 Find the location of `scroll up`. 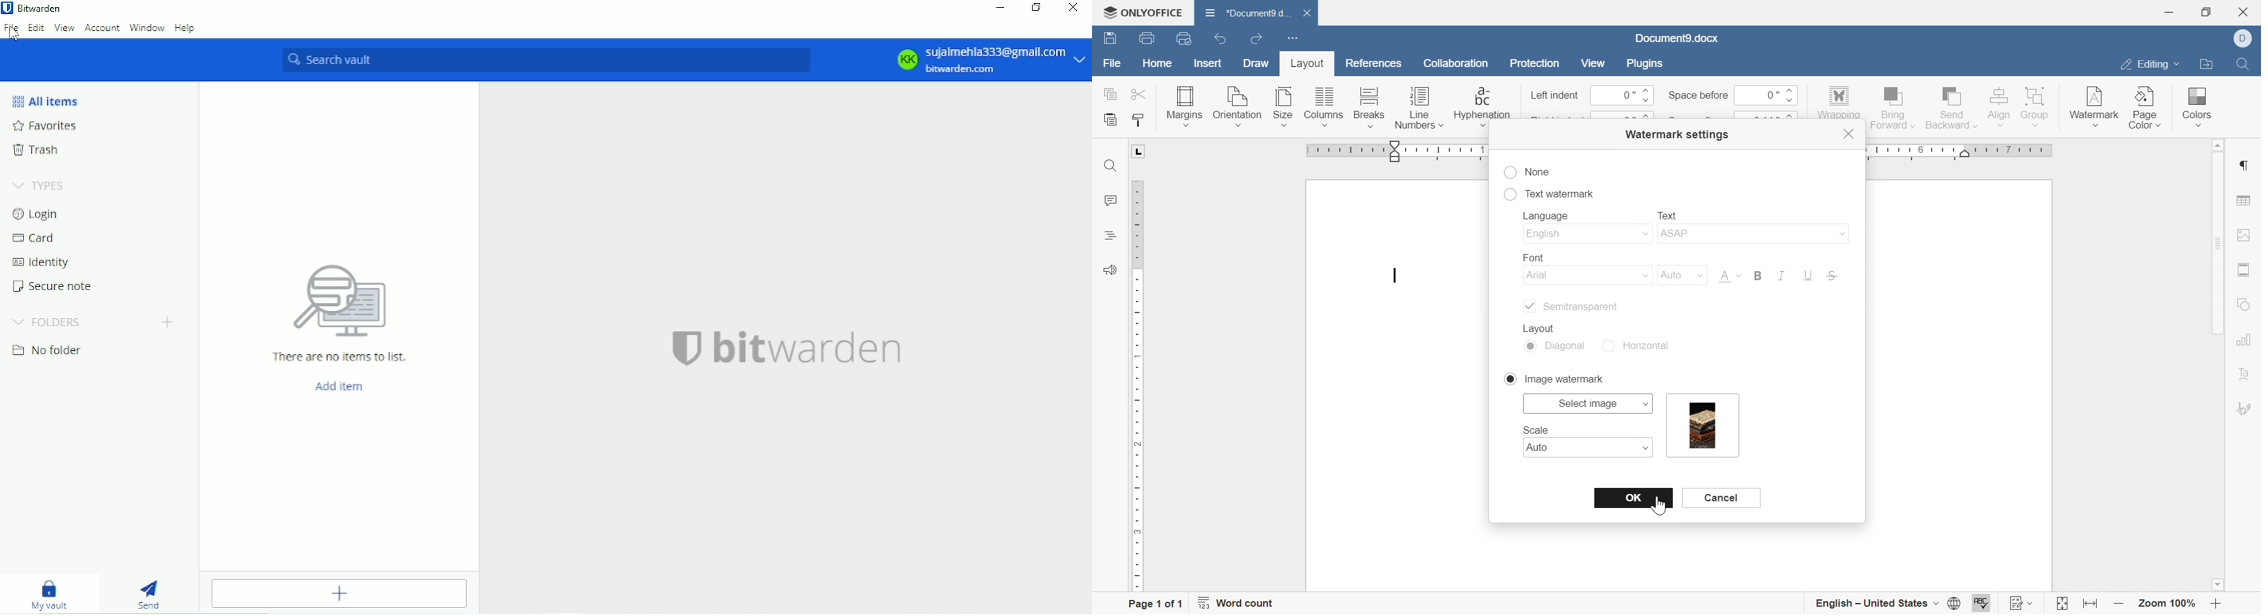

scroll up is located at coordinates (2215, 145).